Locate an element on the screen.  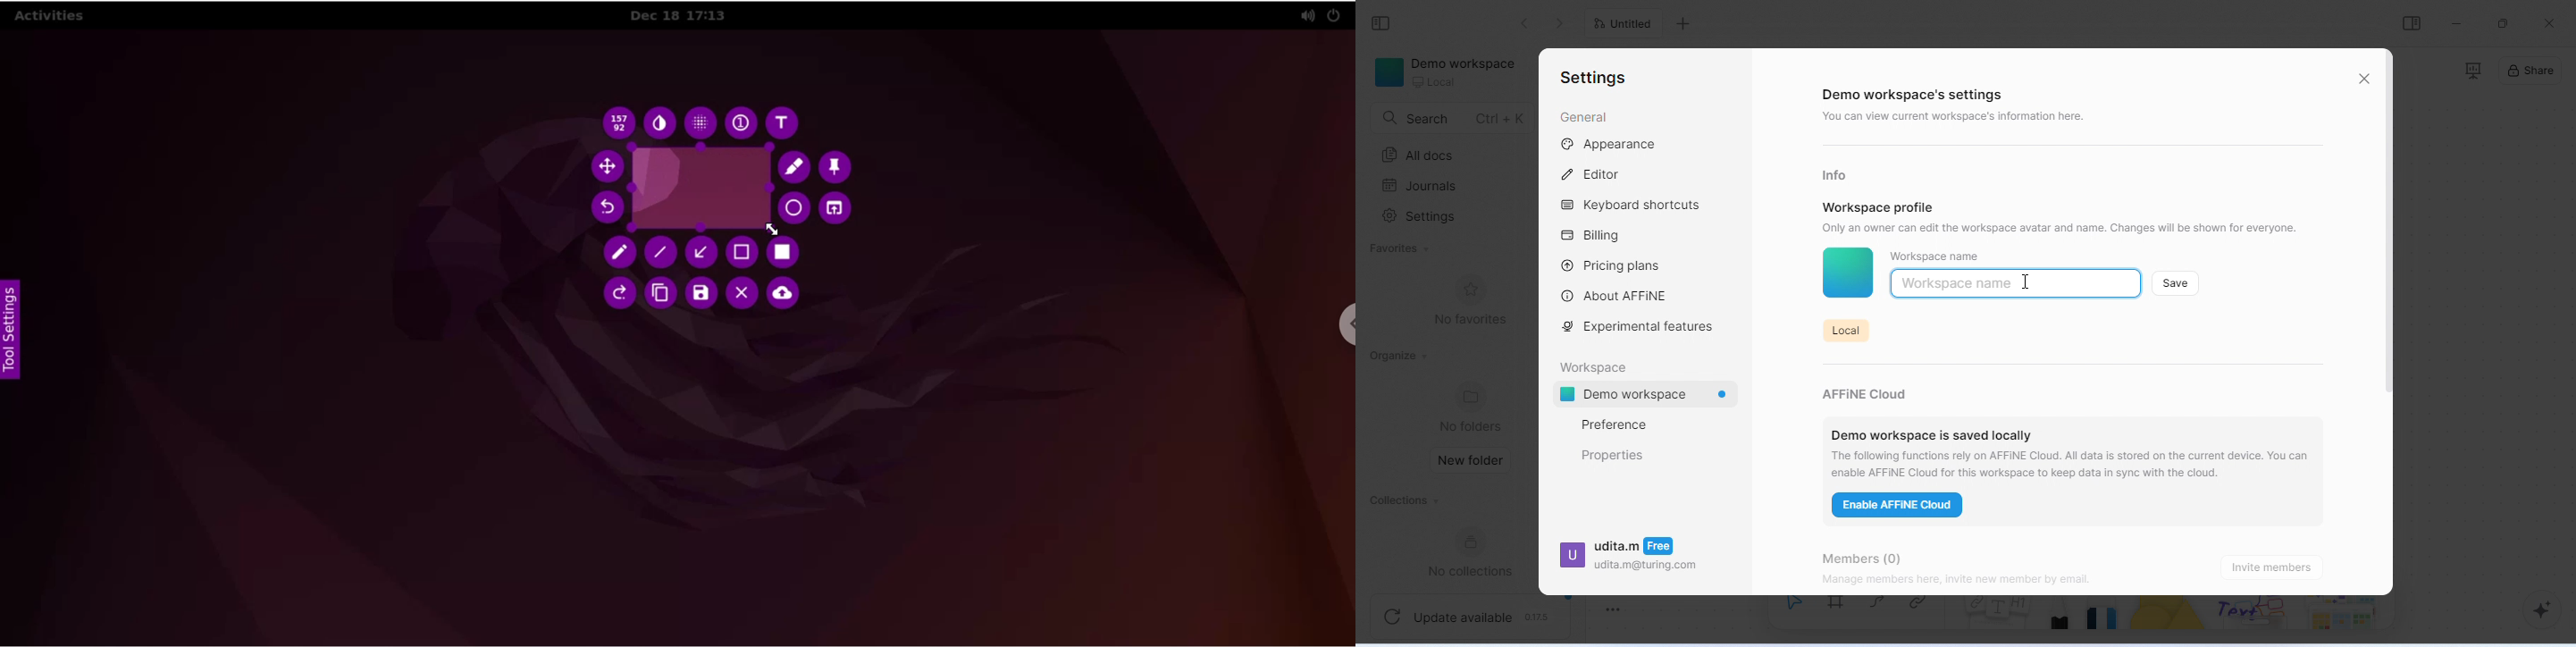
enable affine cloud is located at coordinates (1900, 508).